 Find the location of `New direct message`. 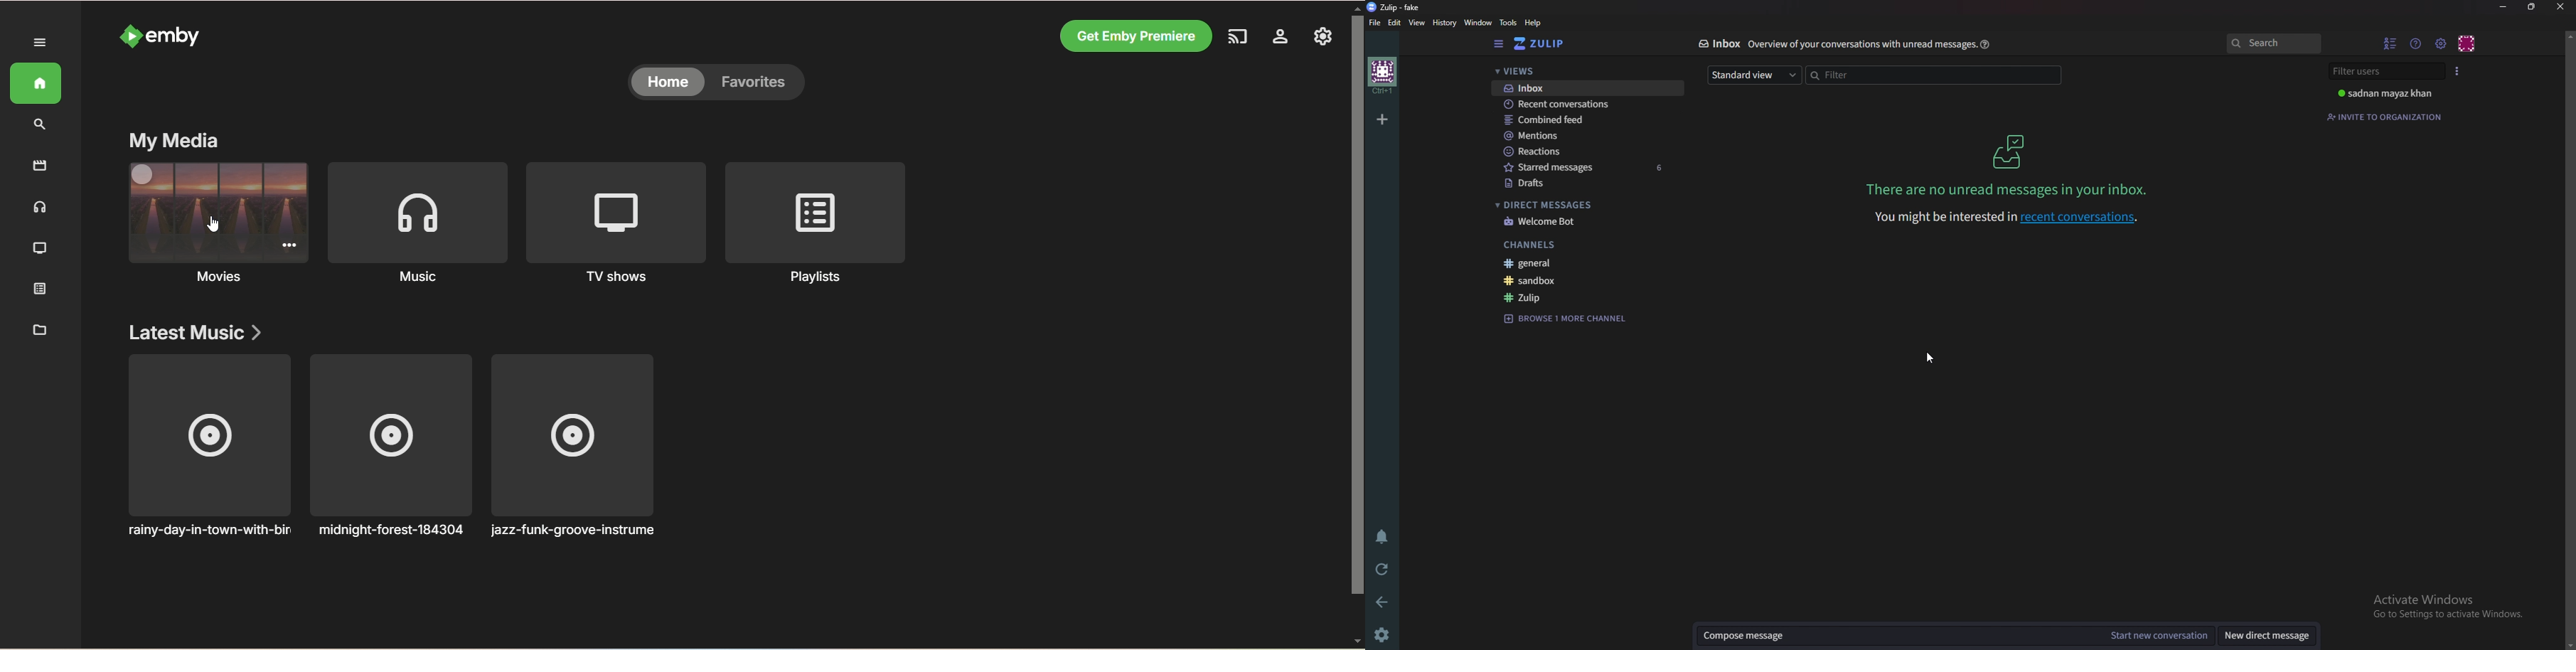

New direct message is located at coordinates (2267, 637).